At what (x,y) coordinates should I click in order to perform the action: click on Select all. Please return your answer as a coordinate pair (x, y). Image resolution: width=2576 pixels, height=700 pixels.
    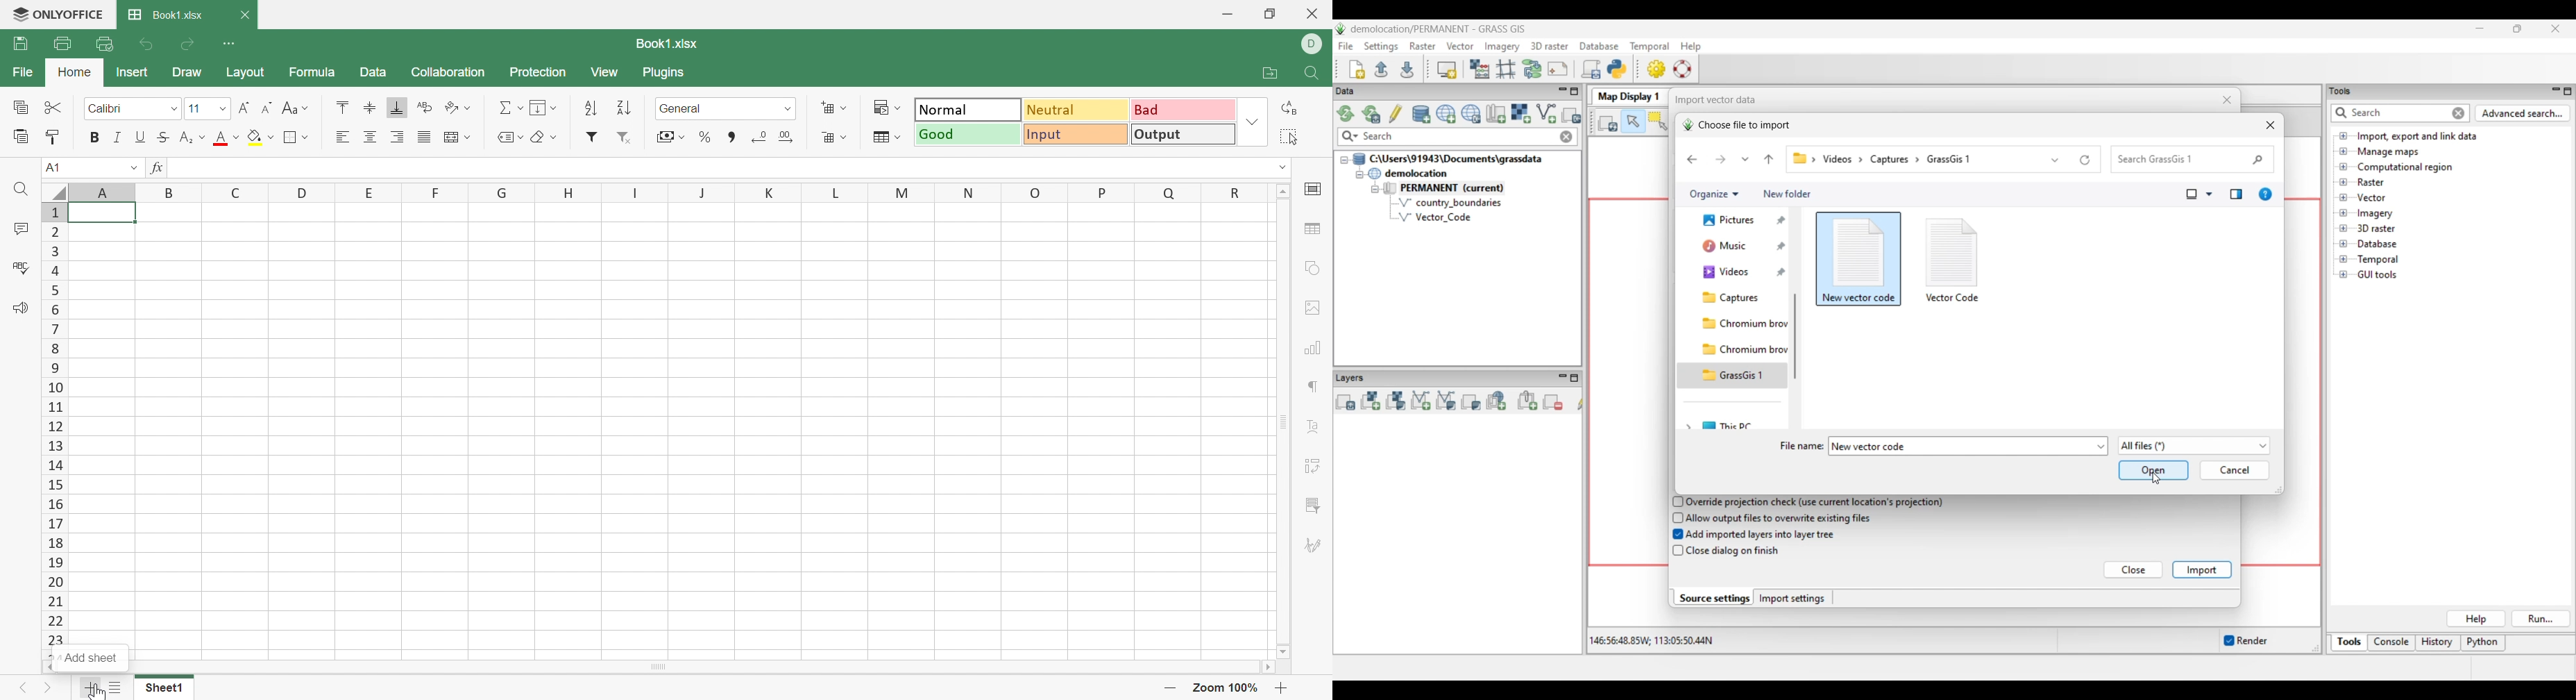
    Looking at the image, I should click on (1285, 138).